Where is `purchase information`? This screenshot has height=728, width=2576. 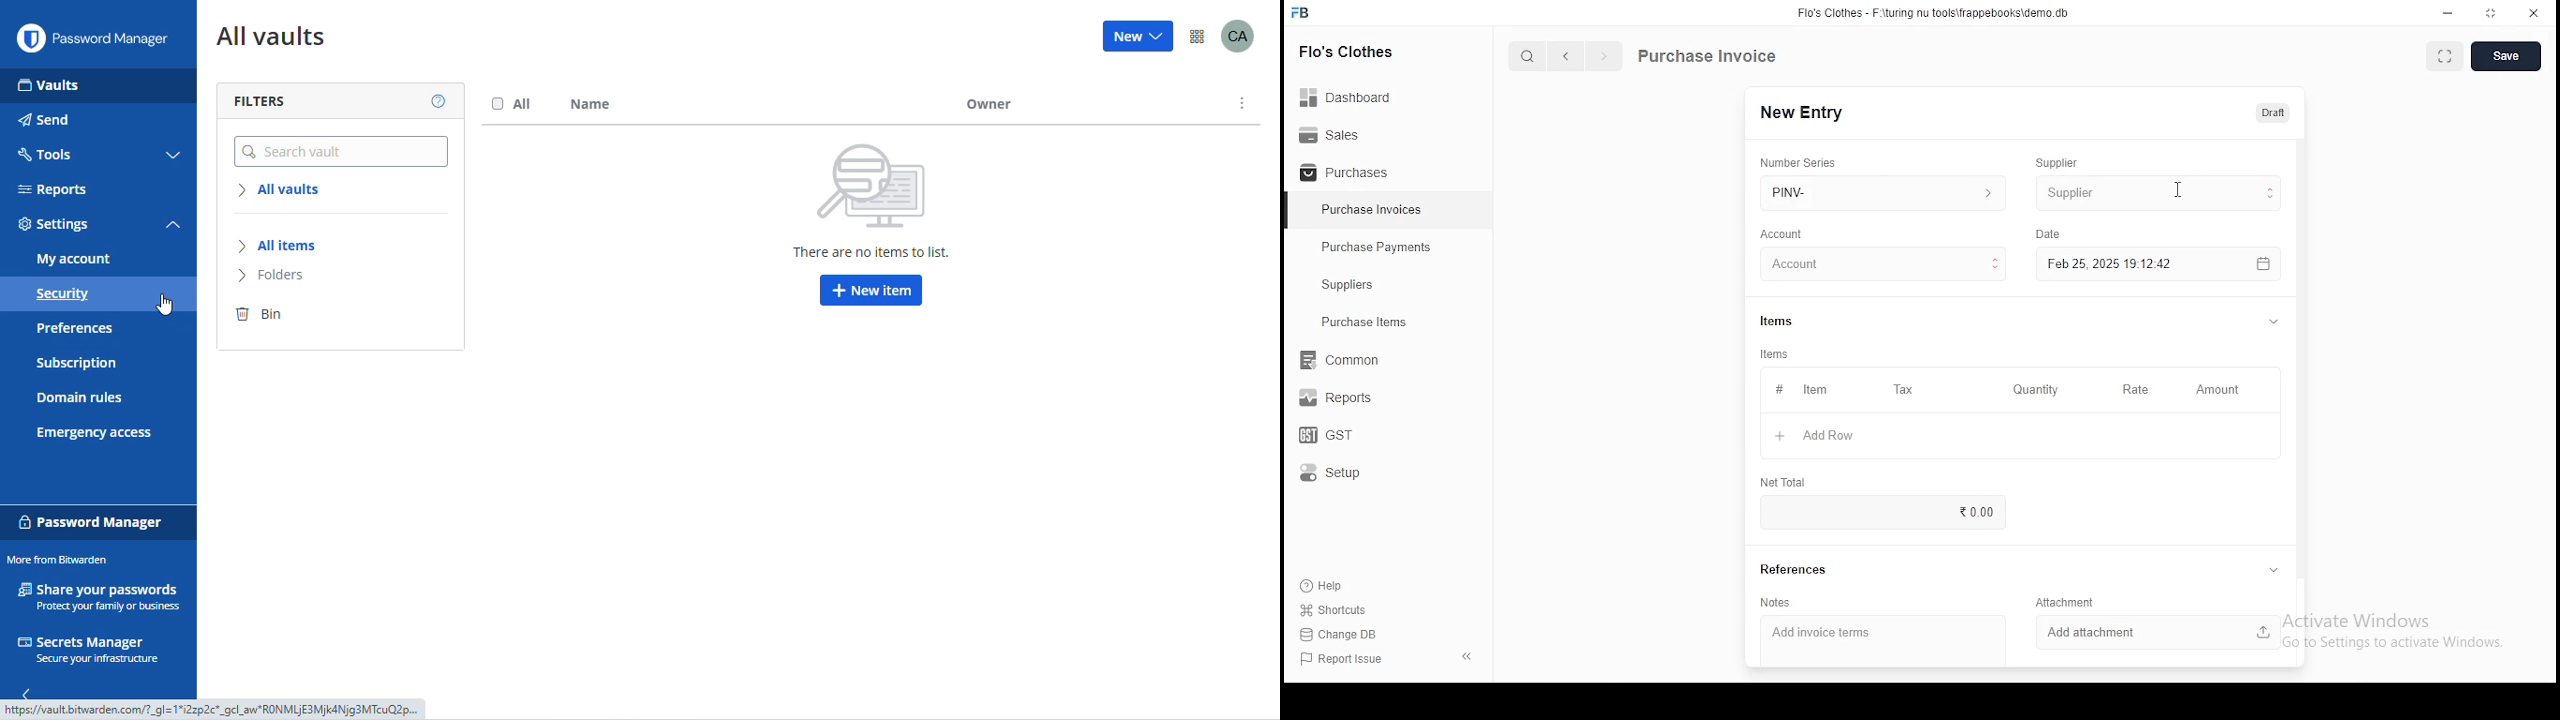
purchase information is located at coordinates (1708, 57).